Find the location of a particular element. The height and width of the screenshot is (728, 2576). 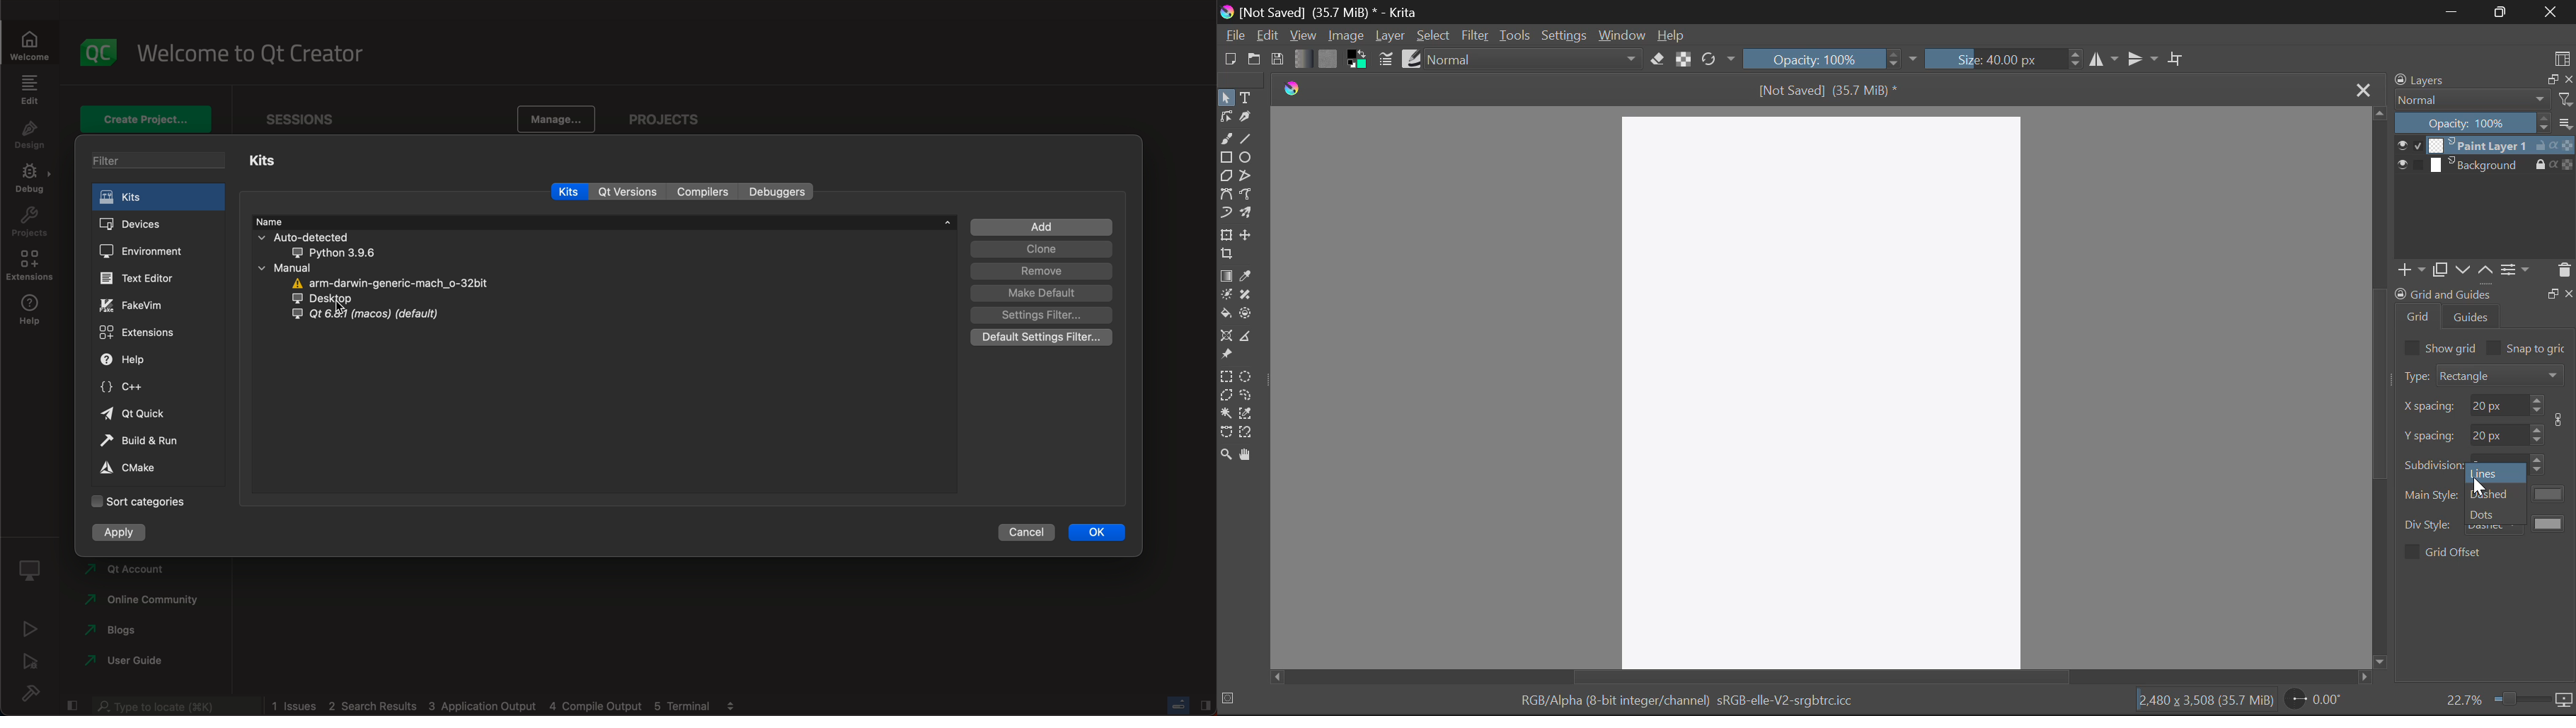

main style is located at coordinates (2432, 495).